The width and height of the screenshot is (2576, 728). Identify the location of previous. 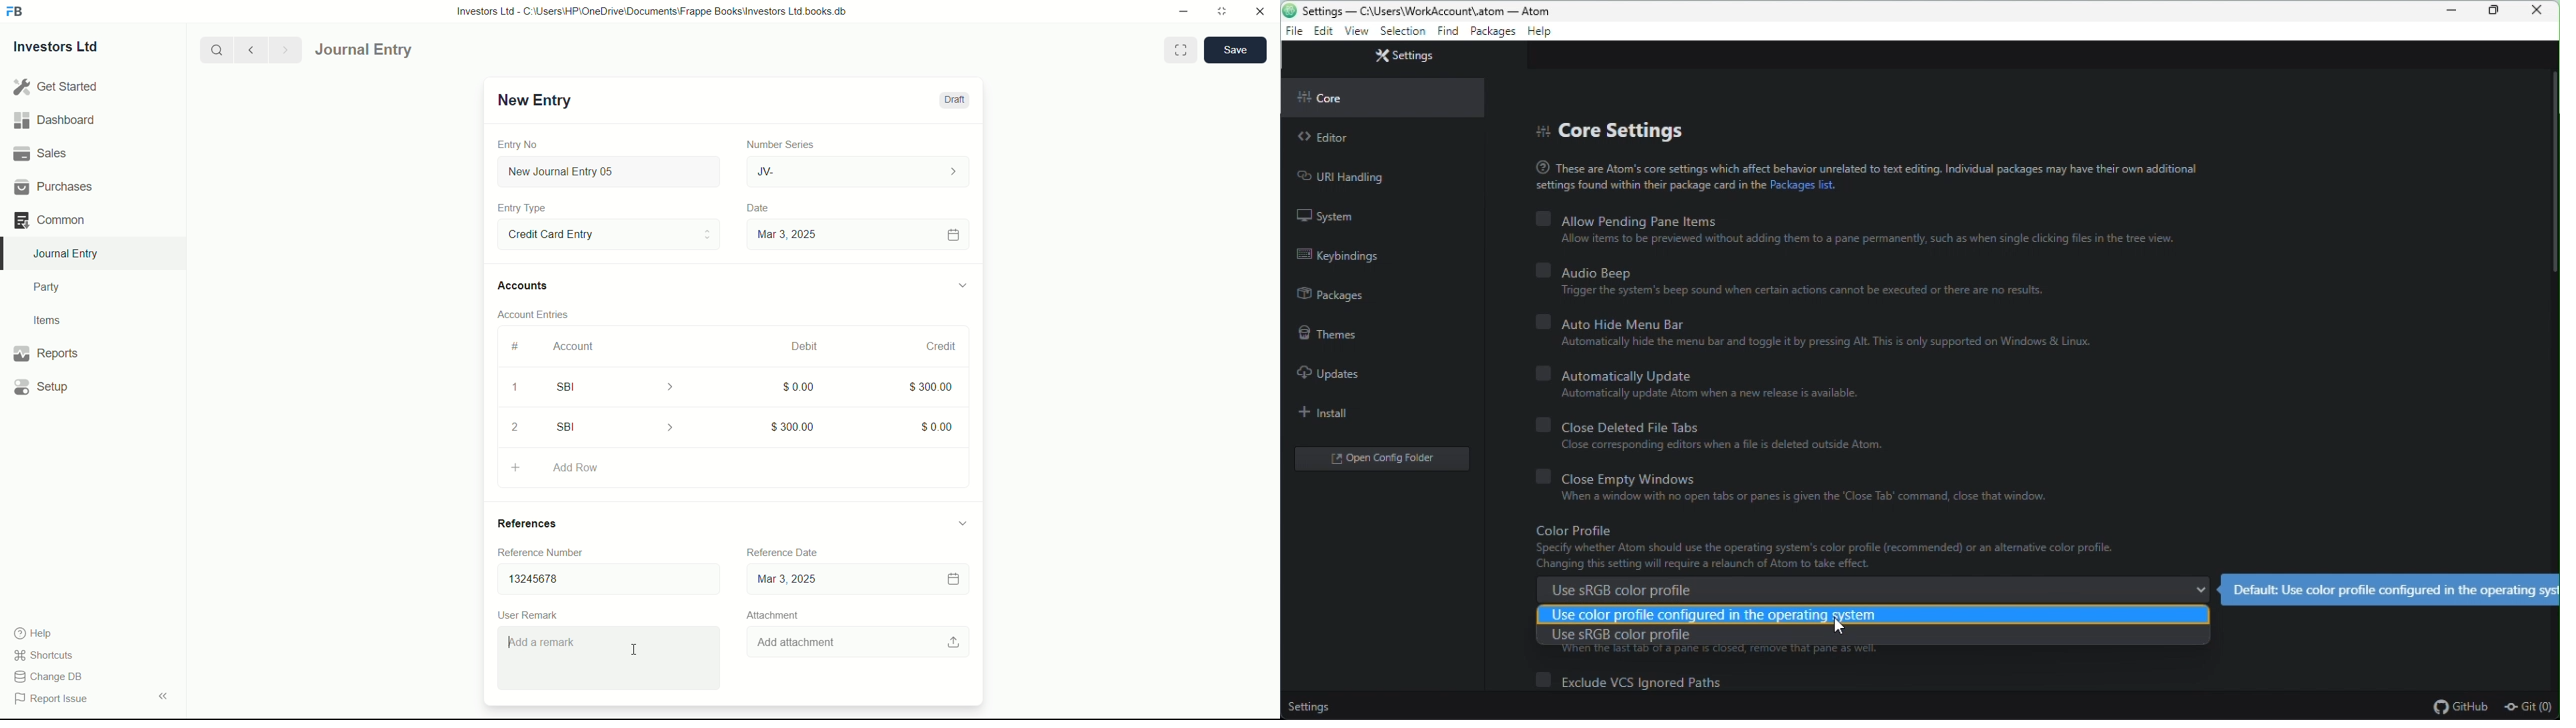
(249, 49).